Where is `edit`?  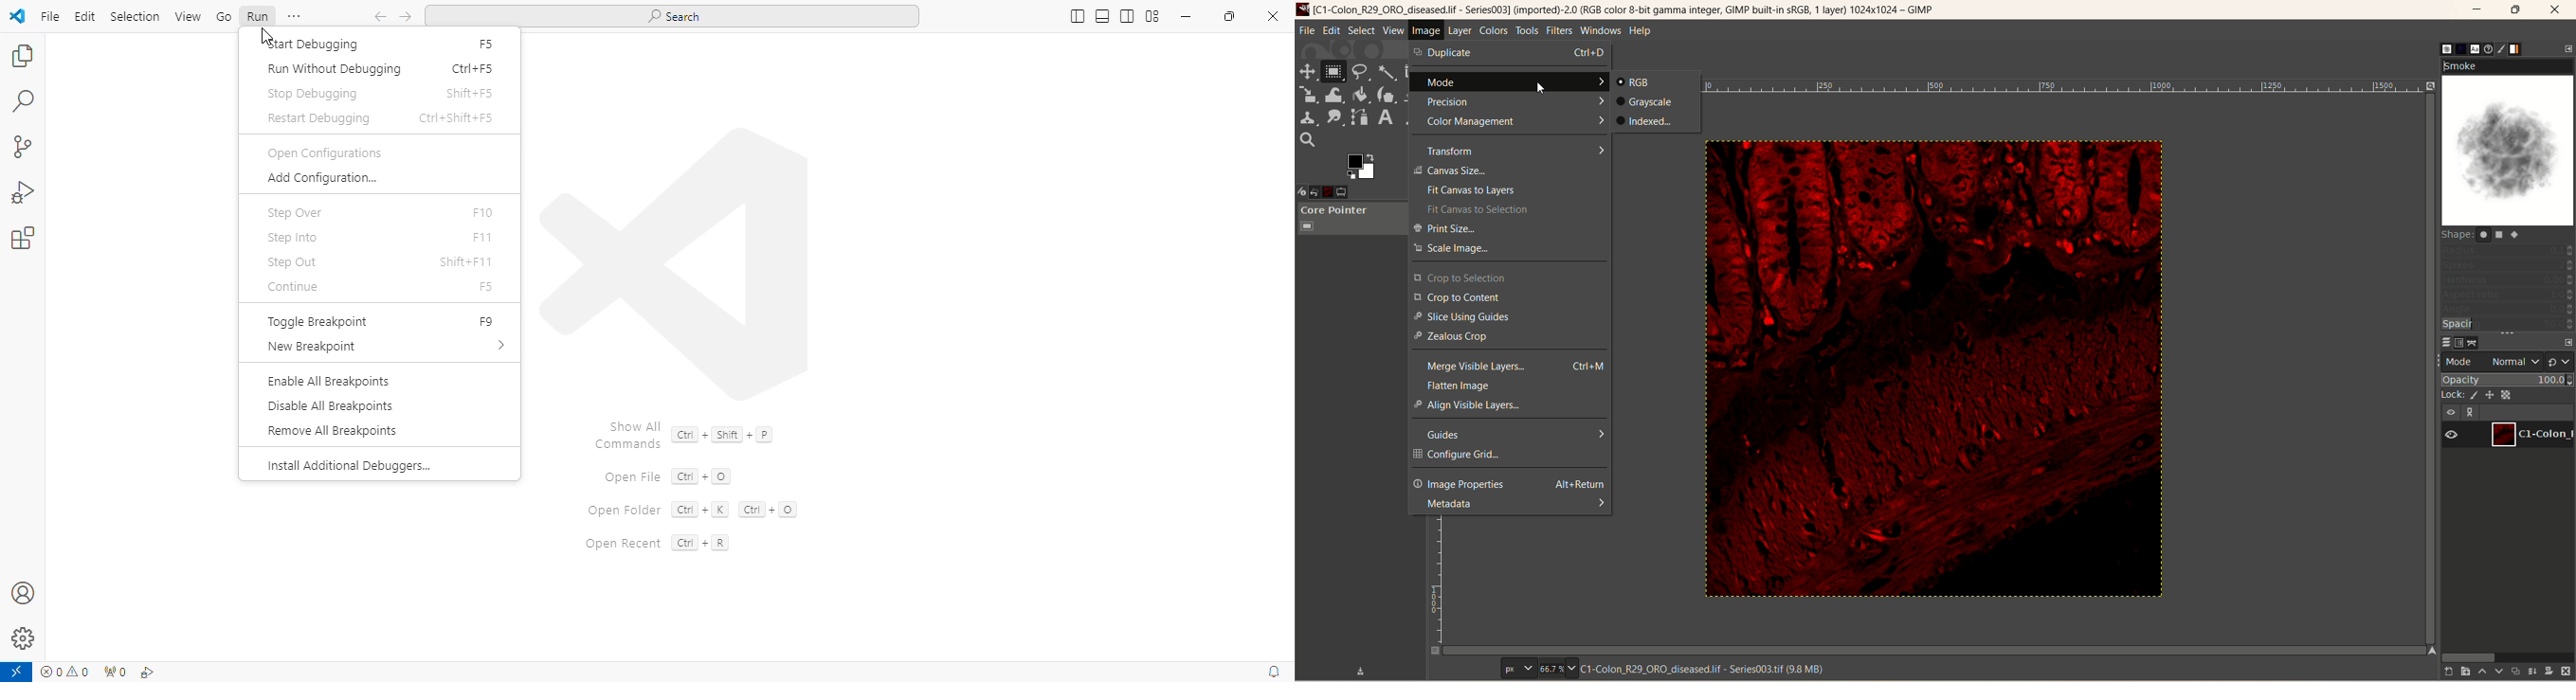 edit is located at coordinates (85, 16).